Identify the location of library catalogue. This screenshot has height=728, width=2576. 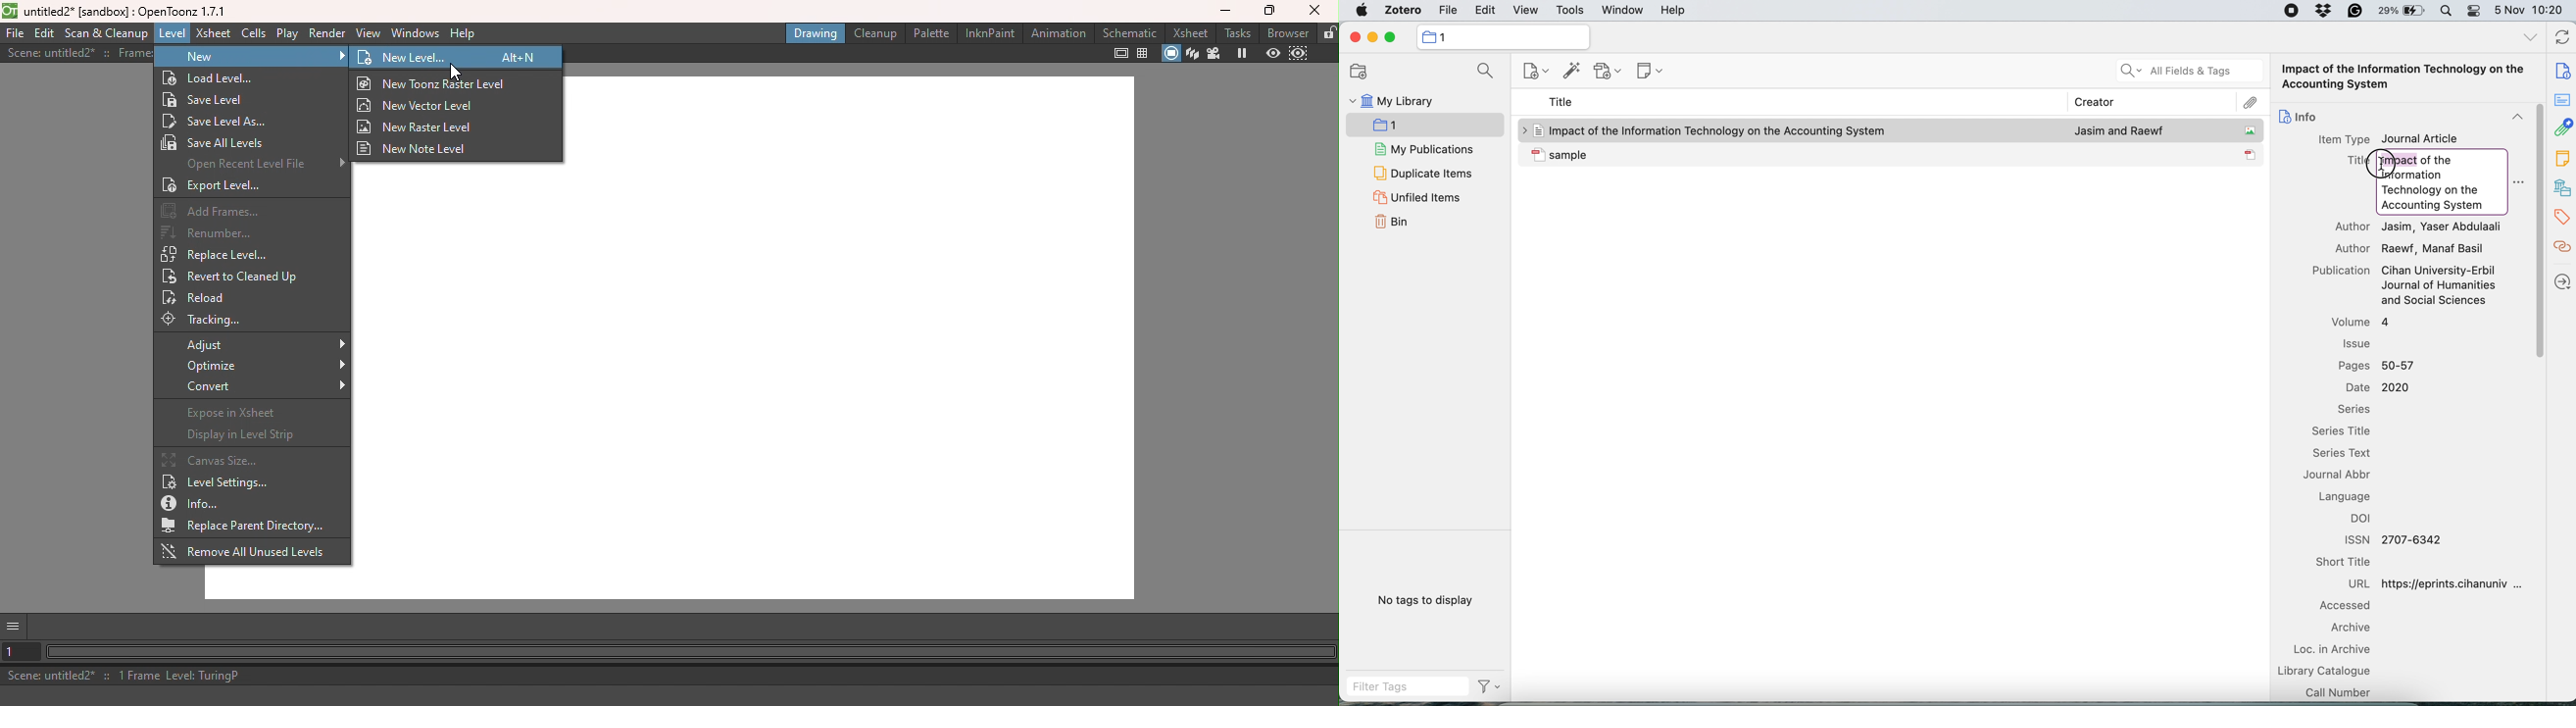
(2336, 671).